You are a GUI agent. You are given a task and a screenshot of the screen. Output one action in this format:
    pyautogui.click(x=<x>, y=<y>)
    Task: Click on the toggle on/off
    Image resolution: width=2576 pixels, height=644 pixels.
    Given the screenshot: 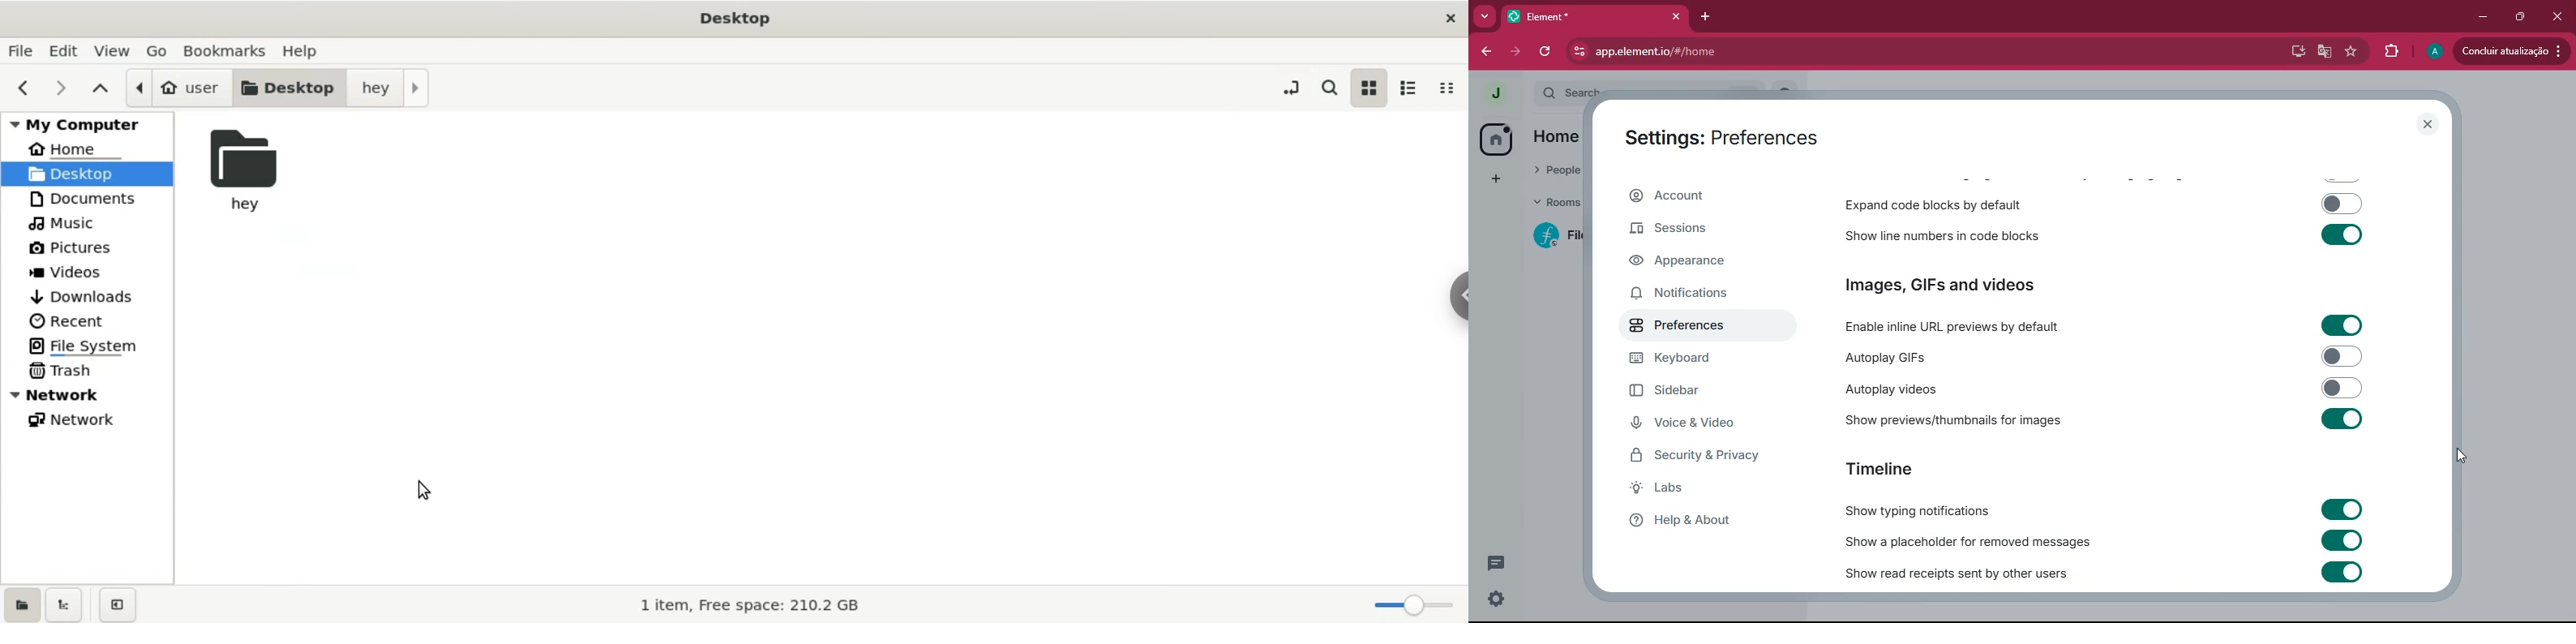 What is the action you would take?
    pyautogui.click(x=2341, y=508)
    